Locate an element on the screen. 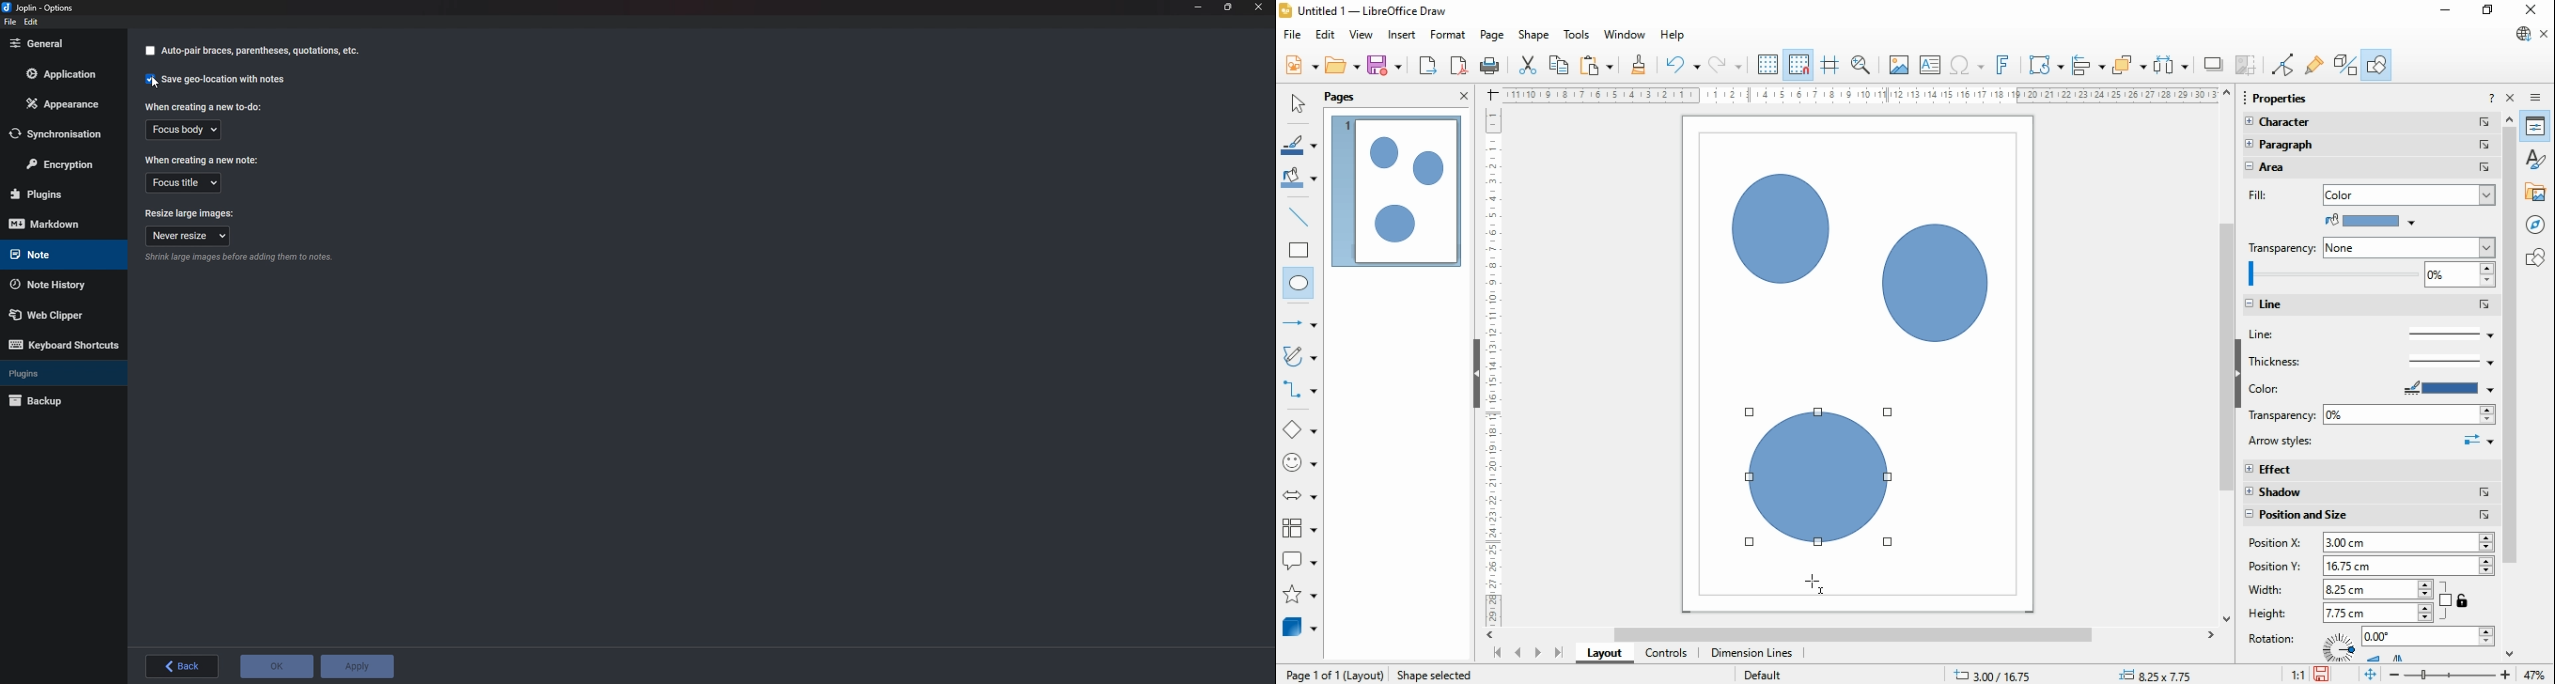 This screenshot has width=2576, height=700. hide is located at coordinates (2237, 374).